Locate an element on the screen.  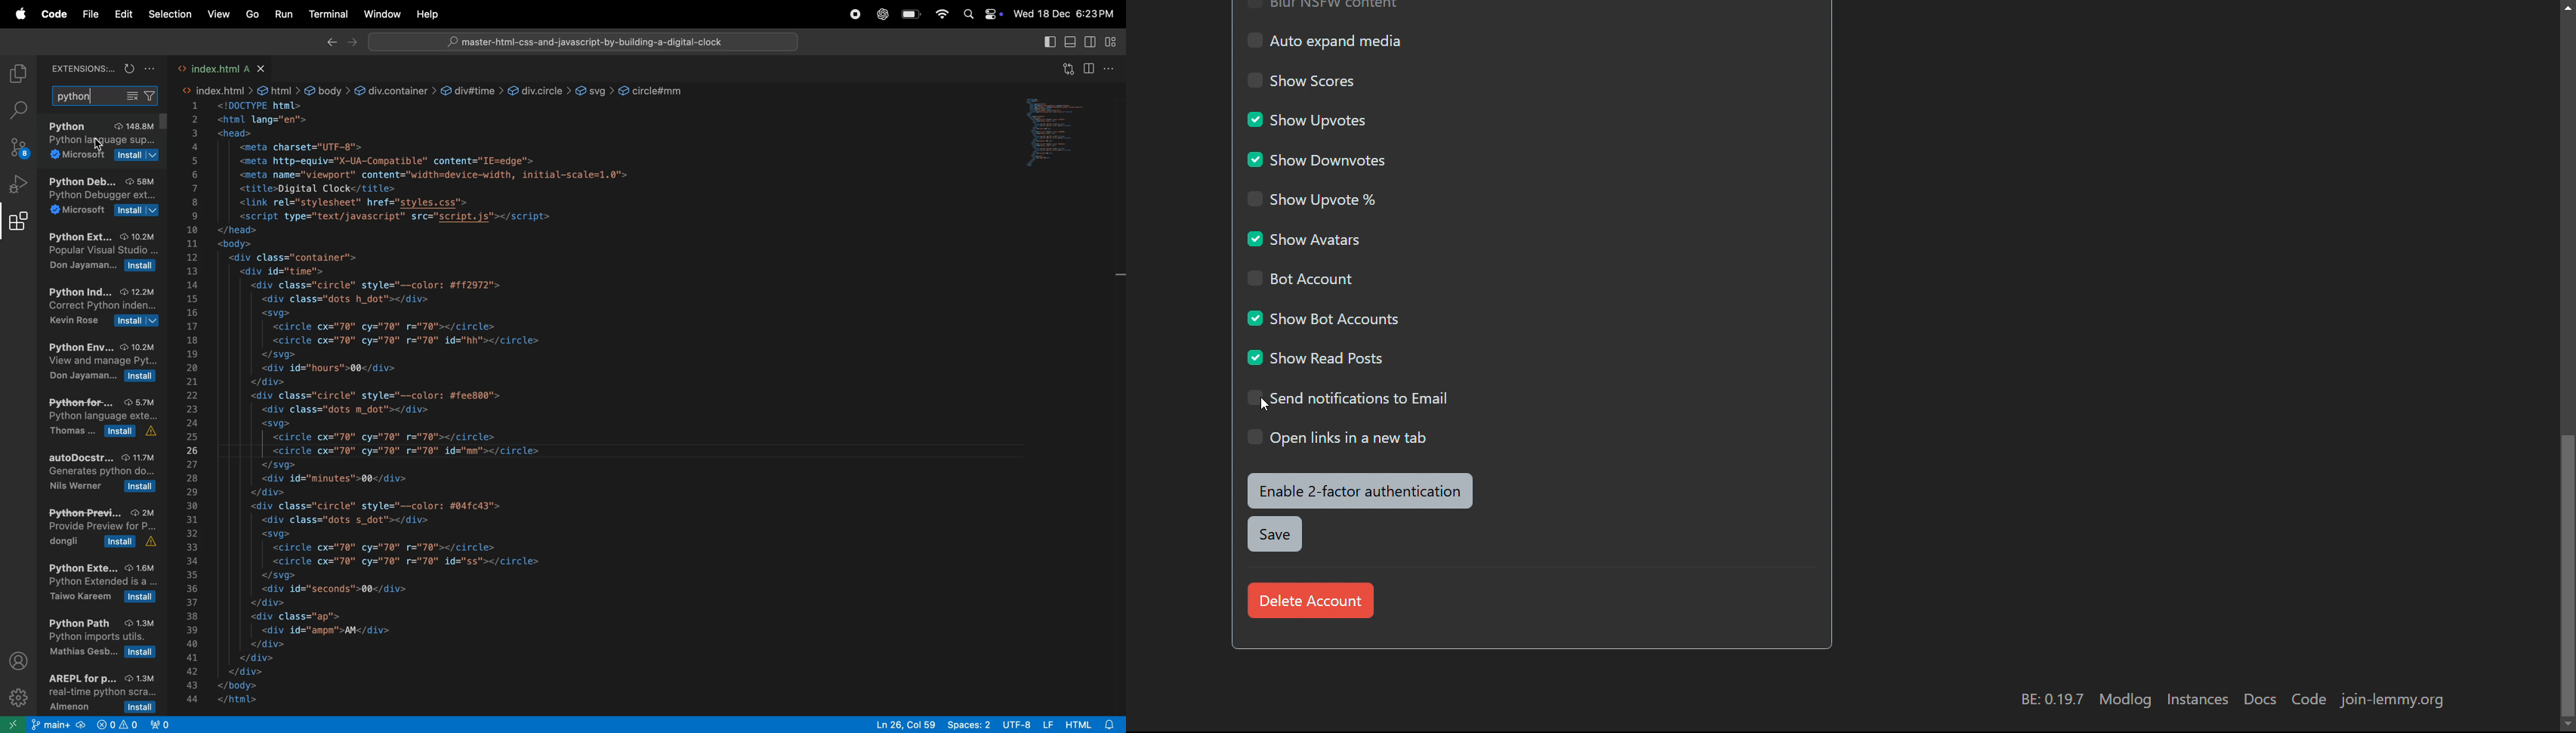
auto docstrat  is located at coordinates (102, 473).